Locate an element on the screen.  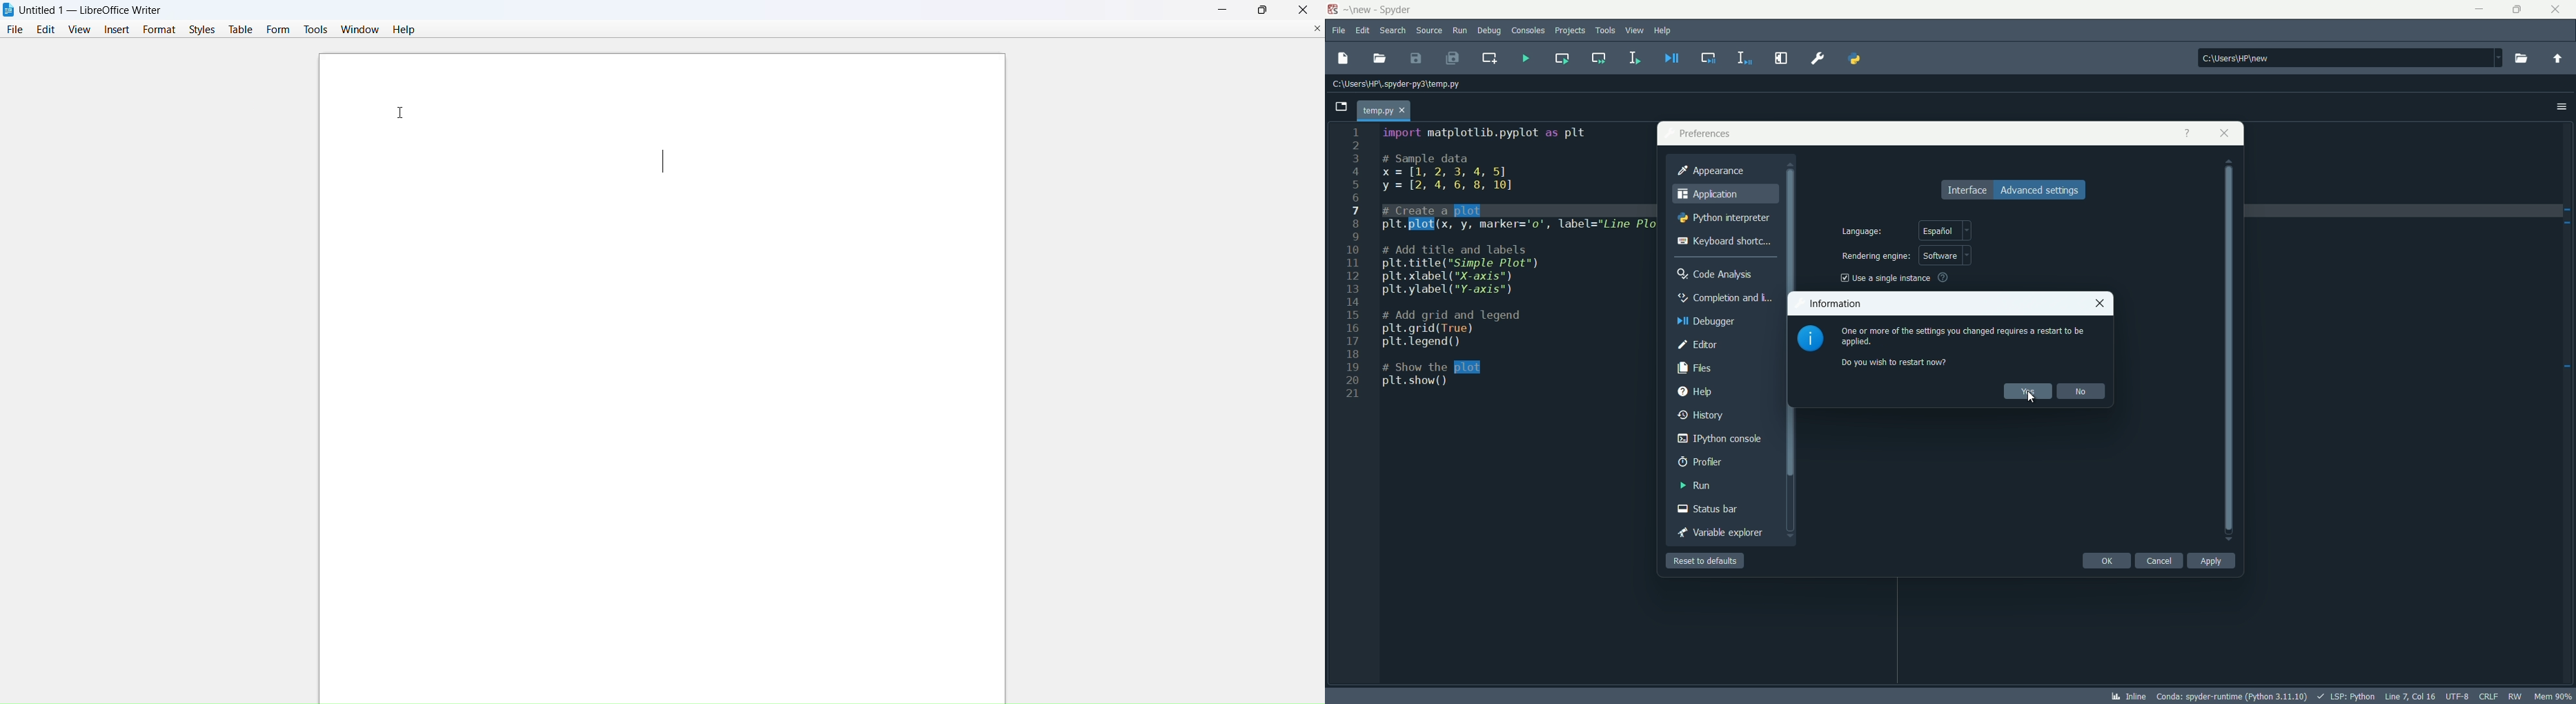
interface is located at coordinates (1965, 190).